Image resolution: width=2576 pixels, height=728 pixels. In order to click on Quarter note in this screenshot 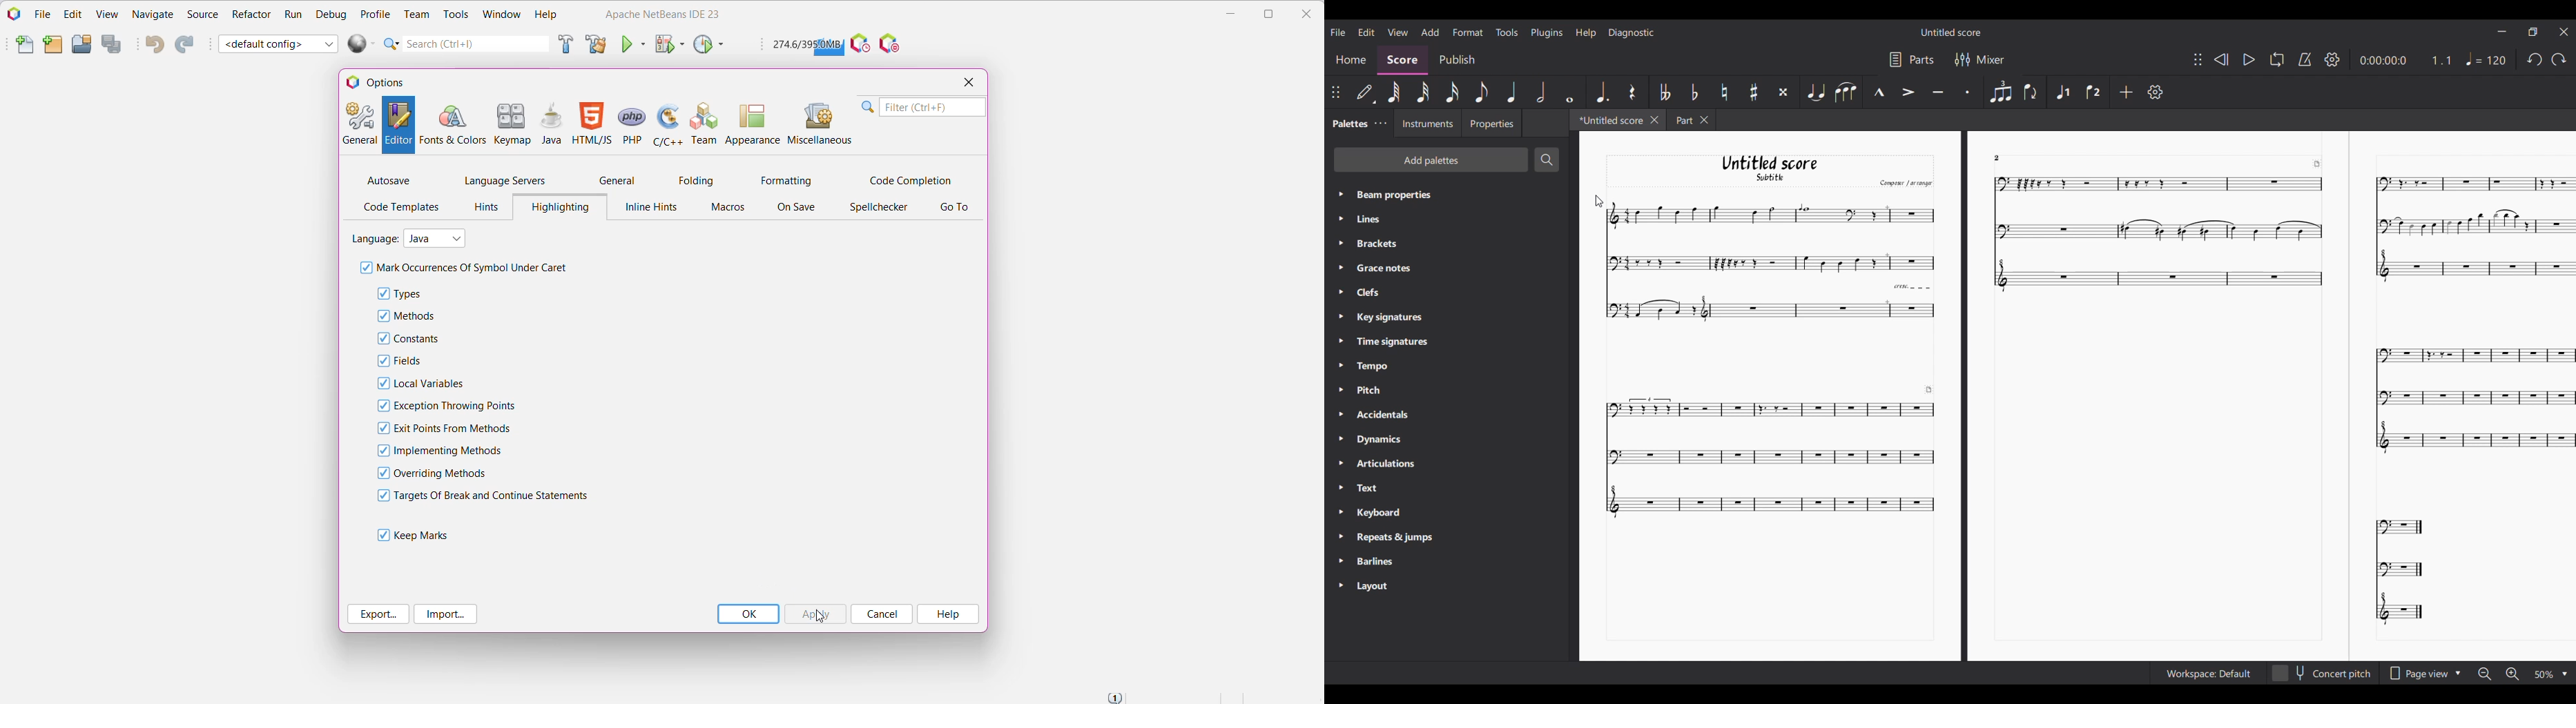, I will do `click(1513, 92)`.